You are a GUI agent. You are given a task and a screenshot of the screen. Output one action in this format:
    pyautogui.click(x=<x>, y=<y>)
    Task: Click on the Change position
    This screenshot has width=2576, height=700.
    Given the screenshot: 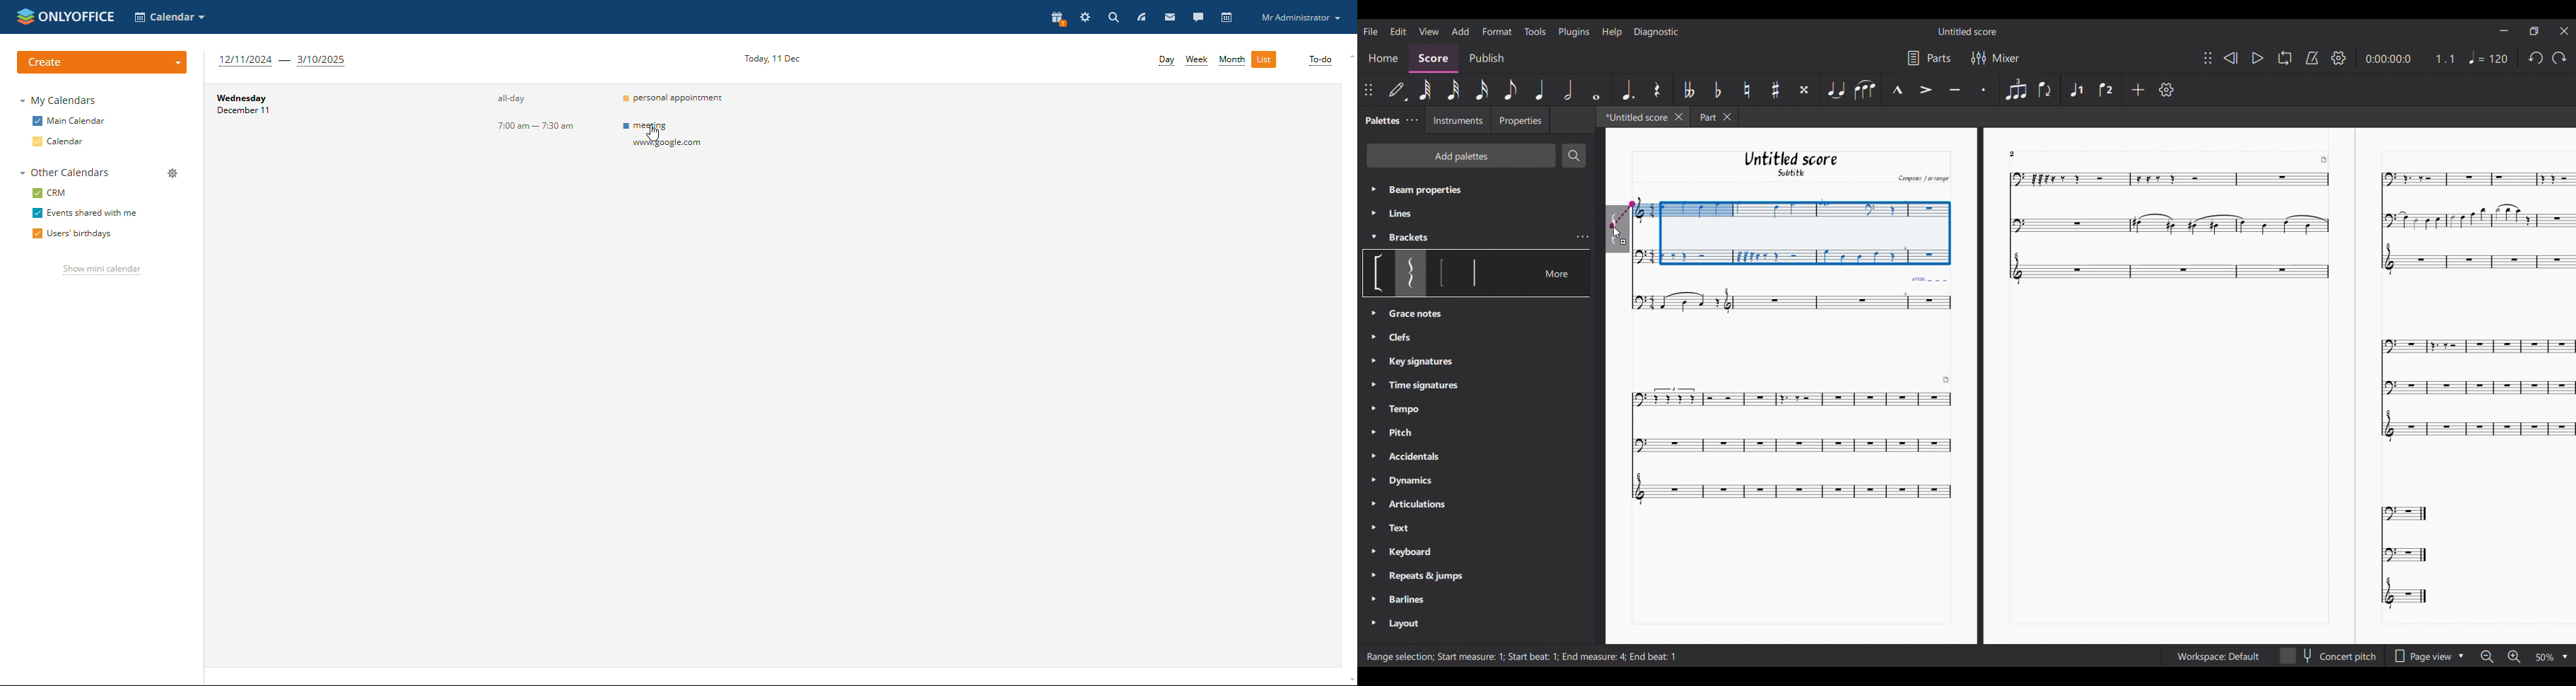 What is the action you would take?
    pyautogui.click(x=1368, y=90)
    